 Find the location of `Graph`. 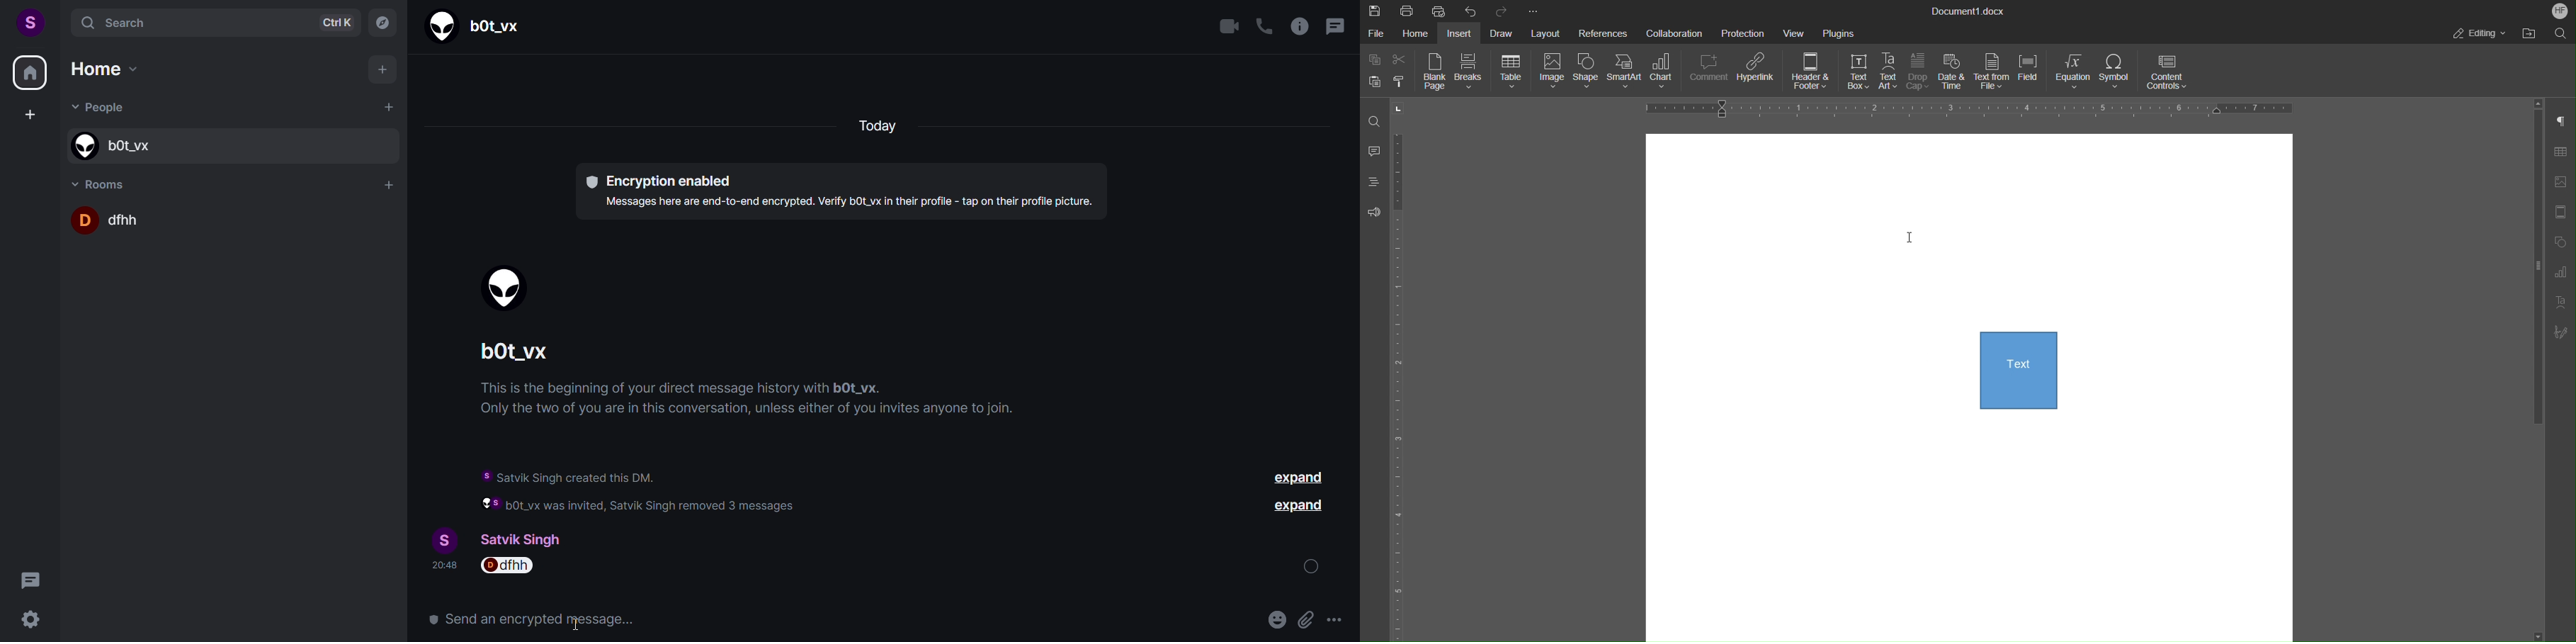

Graph is located at coordinates (2565, 272).